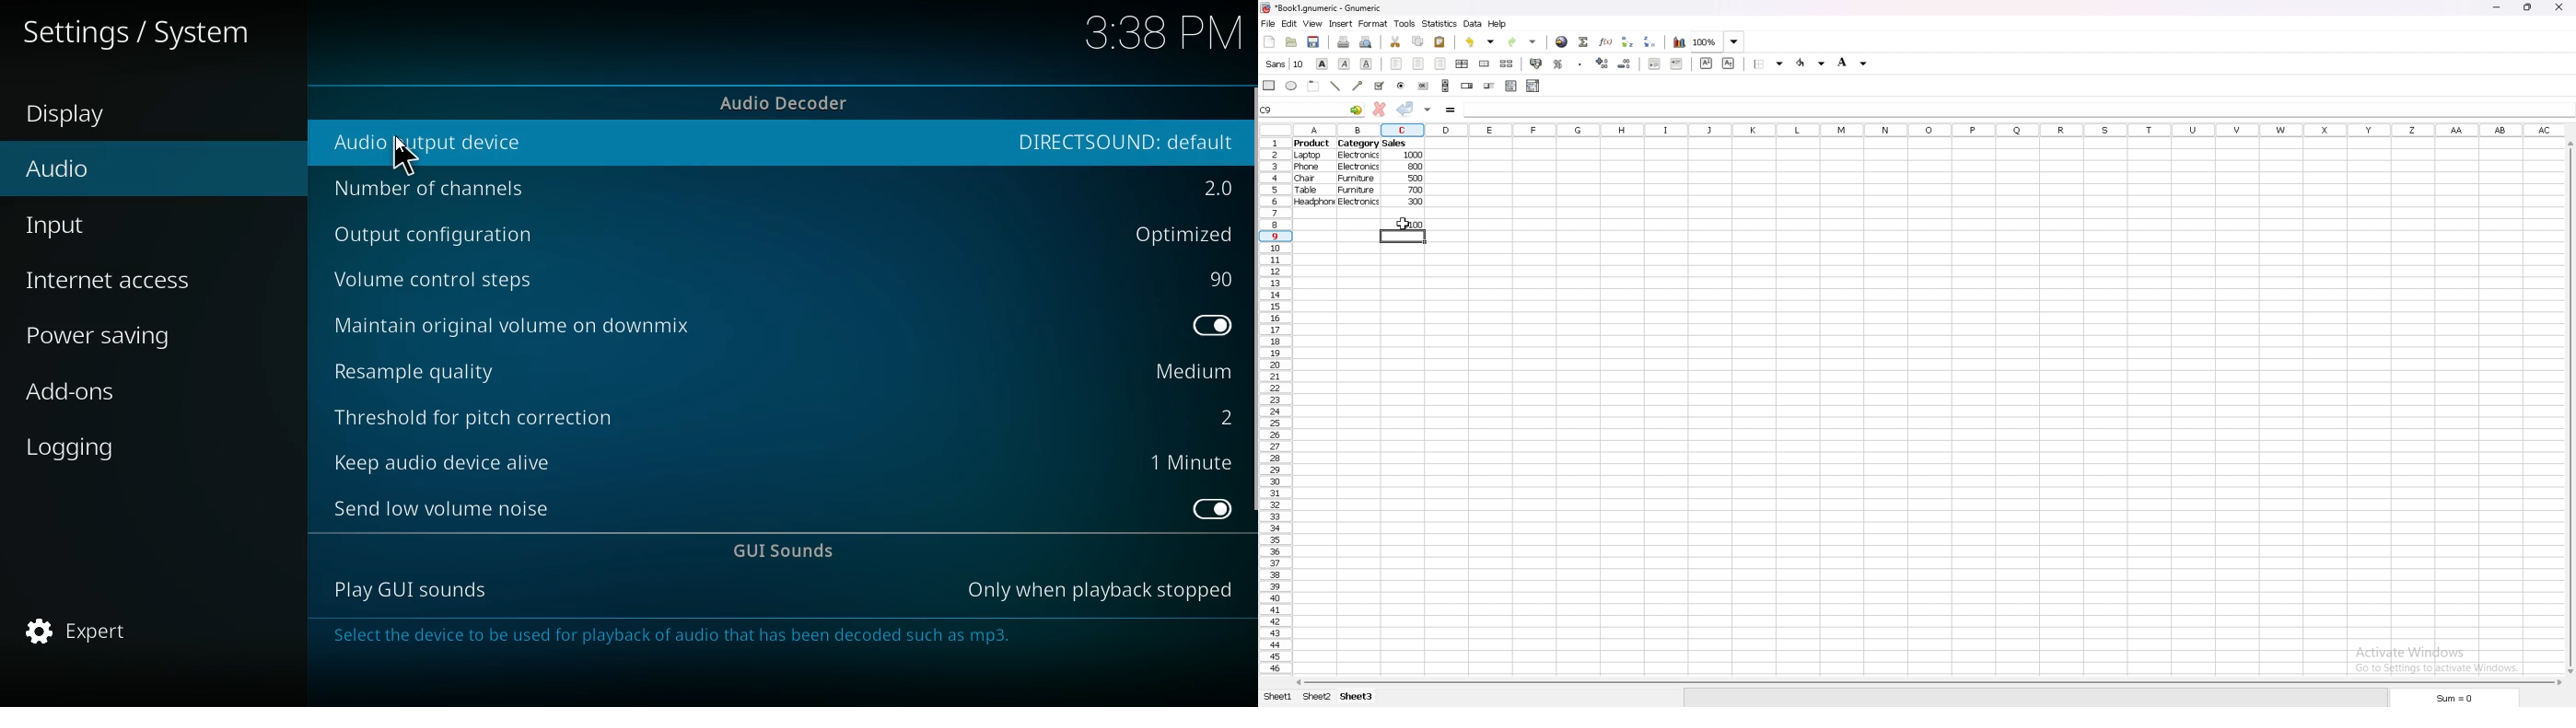 This screenshot has height=728, width=2576. What do you see at coordinates (1345, 64) in the screenshot?
I see `italic` at bounding box center [1345, 64].